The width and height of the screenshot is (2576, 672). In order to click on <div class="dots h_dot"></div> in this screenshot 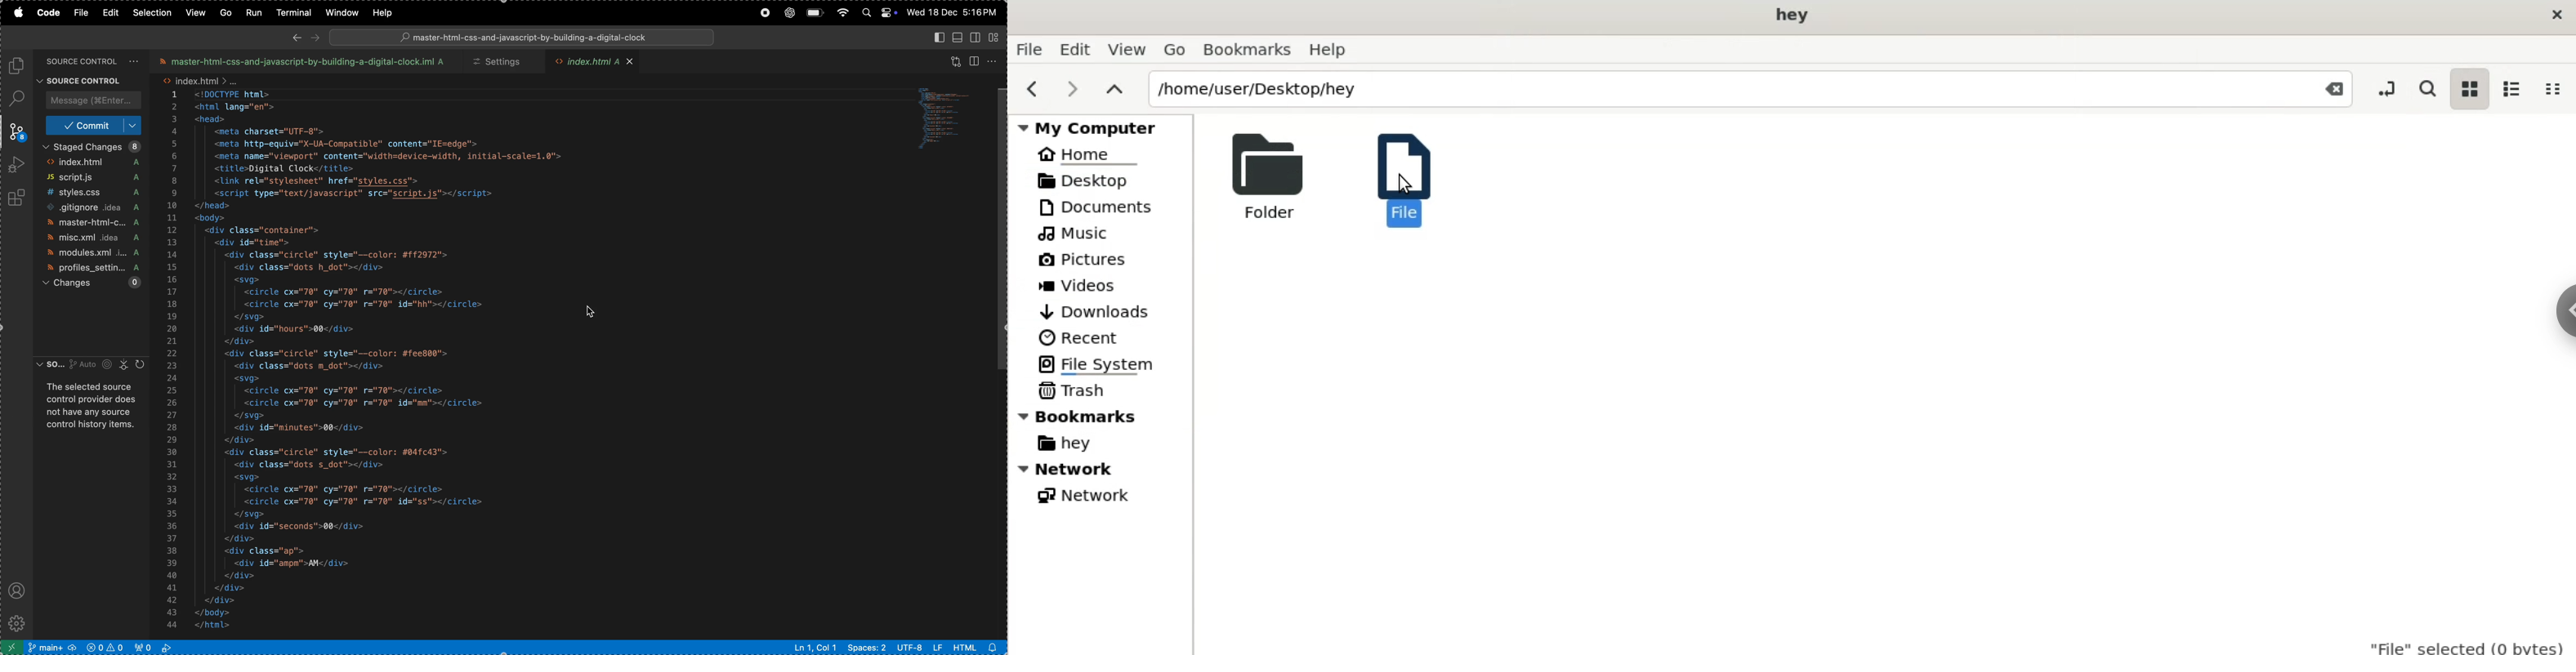, I will do `click(321, 267)`.